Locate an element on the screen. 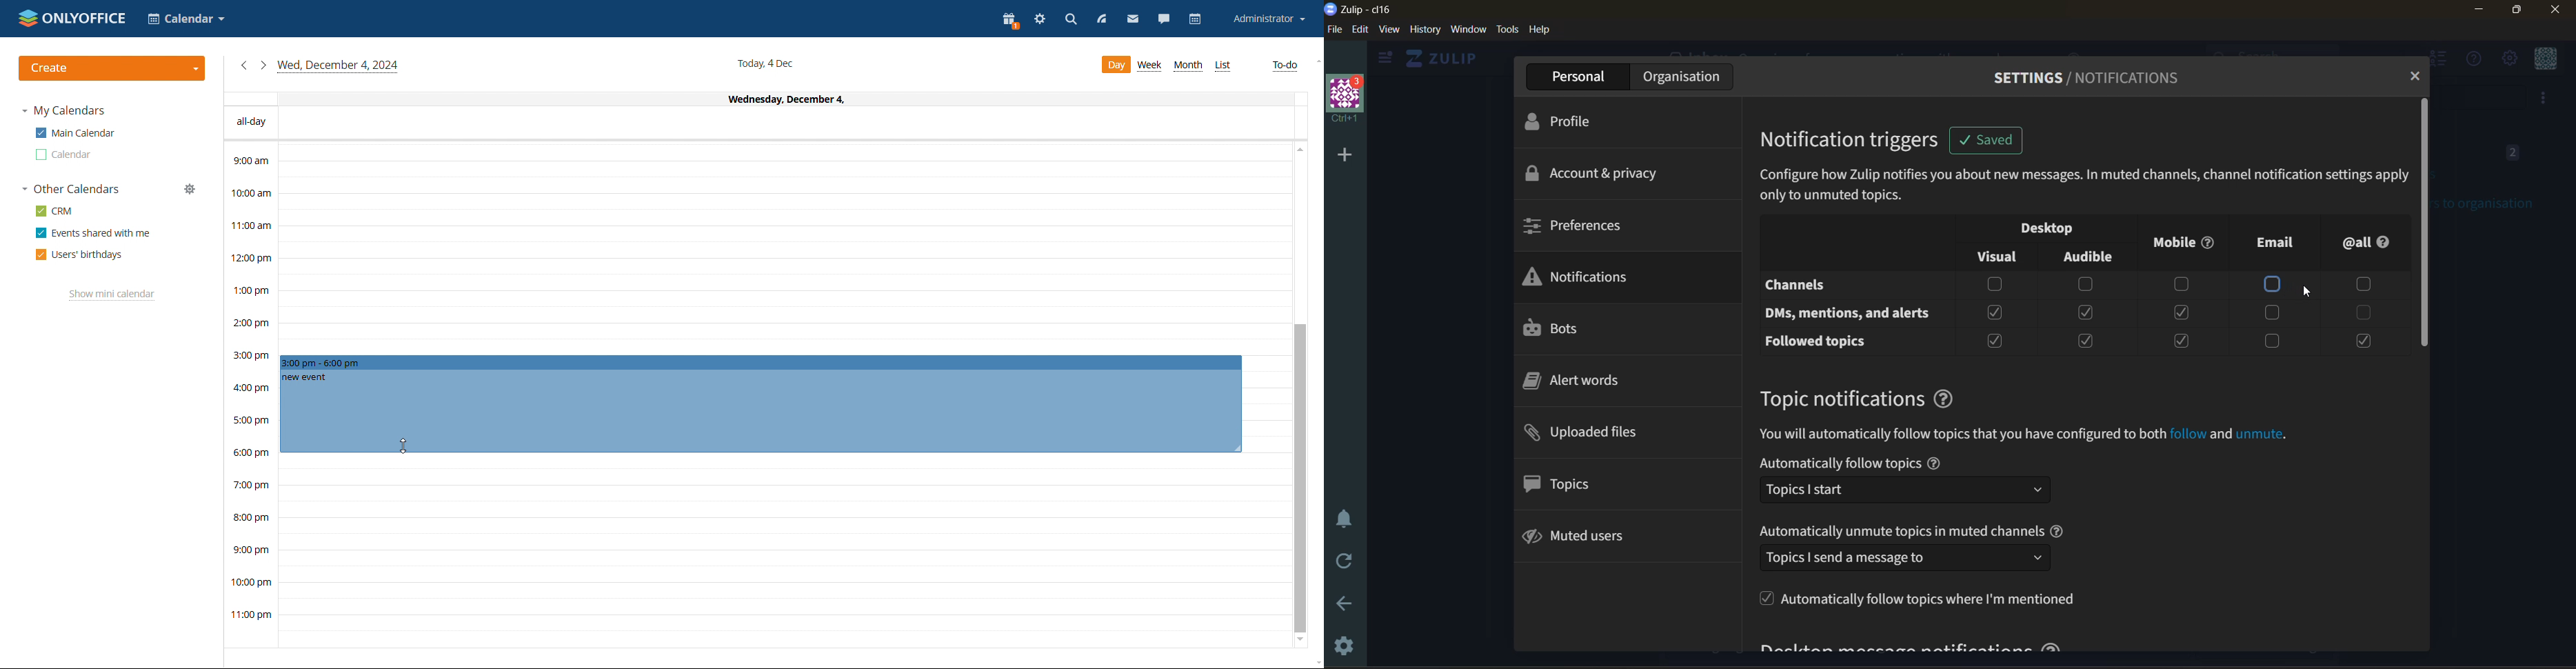 Image resolution: width=2576 pixels, height=672 pixels. muted users is located at coordinates (1592, 536).